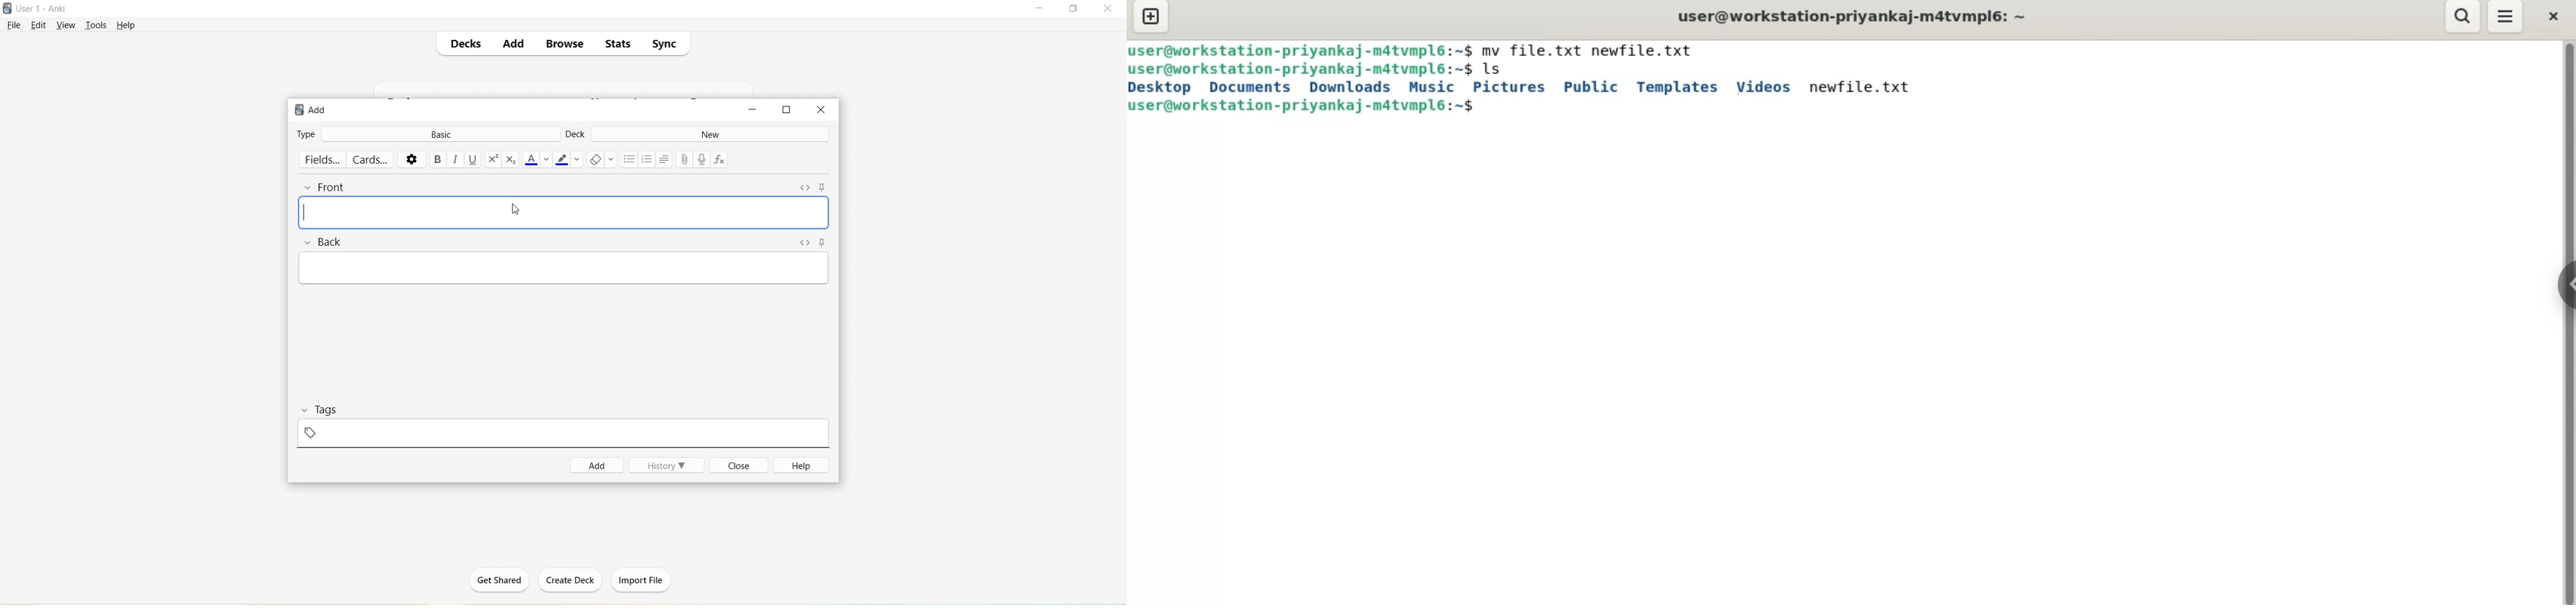 This screenshot has height=616, width=2576. I want to click on History, so click(667, 465).